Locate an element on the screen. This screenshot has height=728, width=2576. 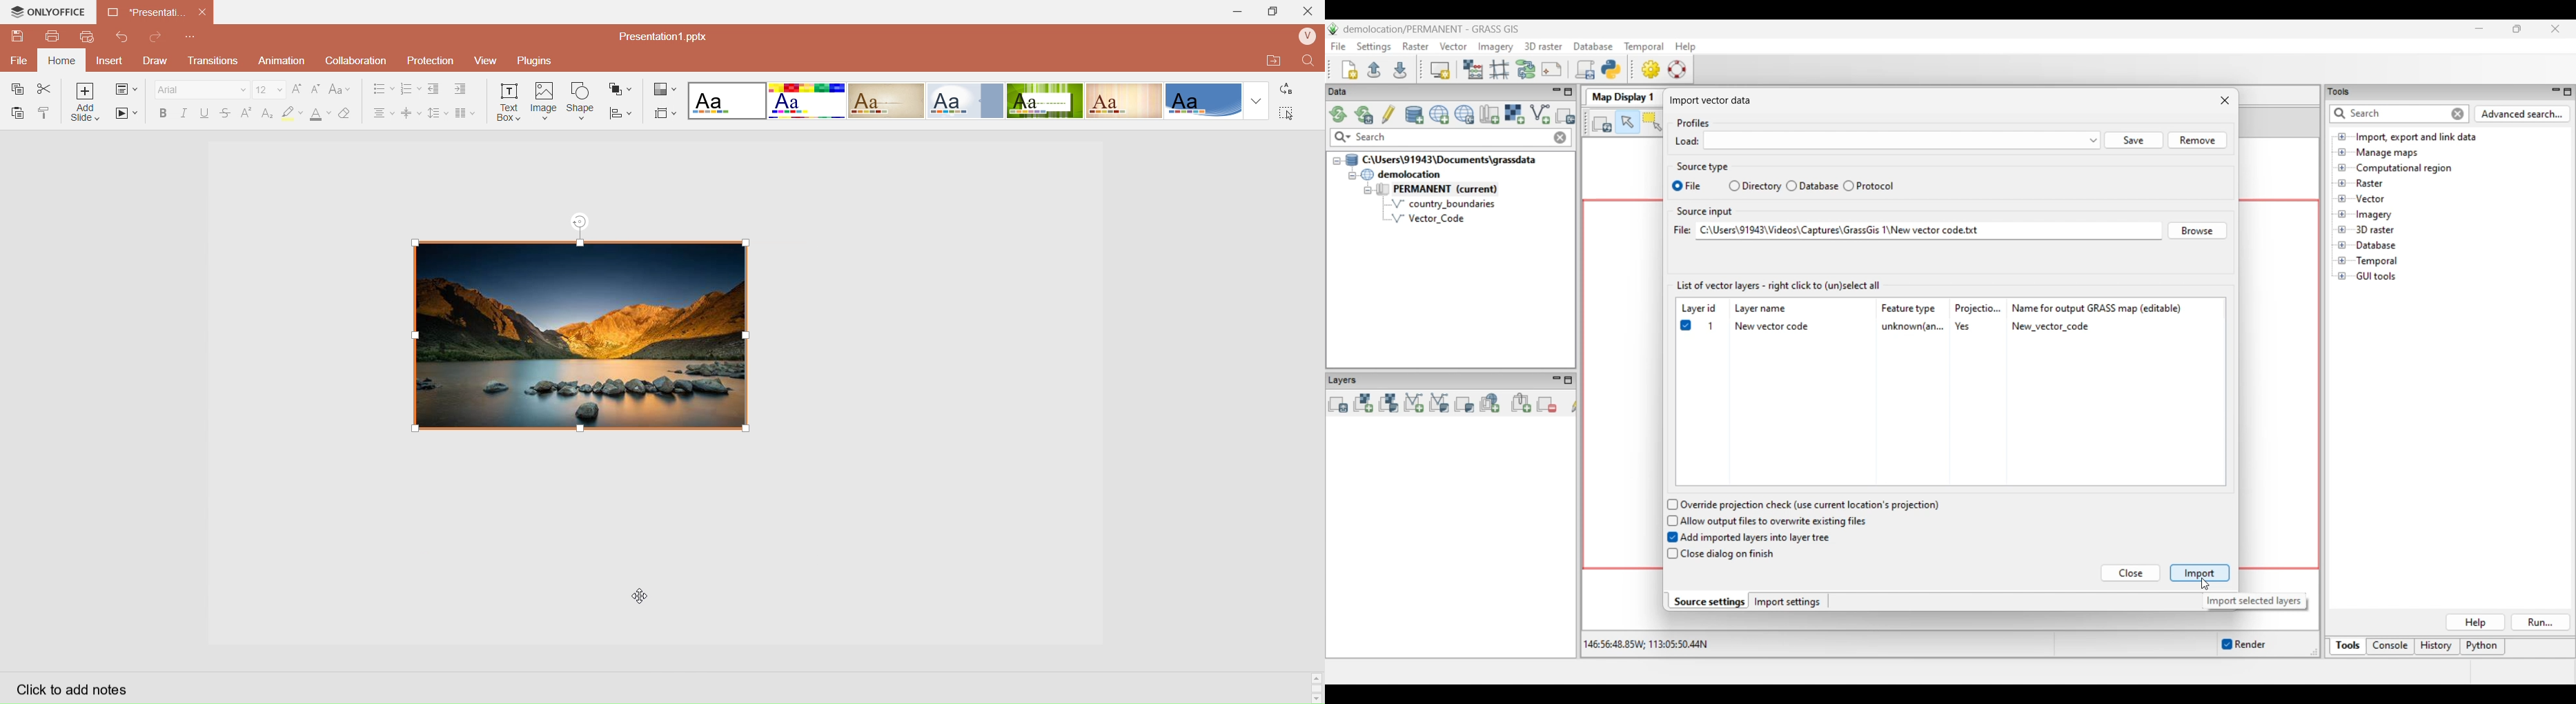
Superscript is located at coordinates (246, 113).